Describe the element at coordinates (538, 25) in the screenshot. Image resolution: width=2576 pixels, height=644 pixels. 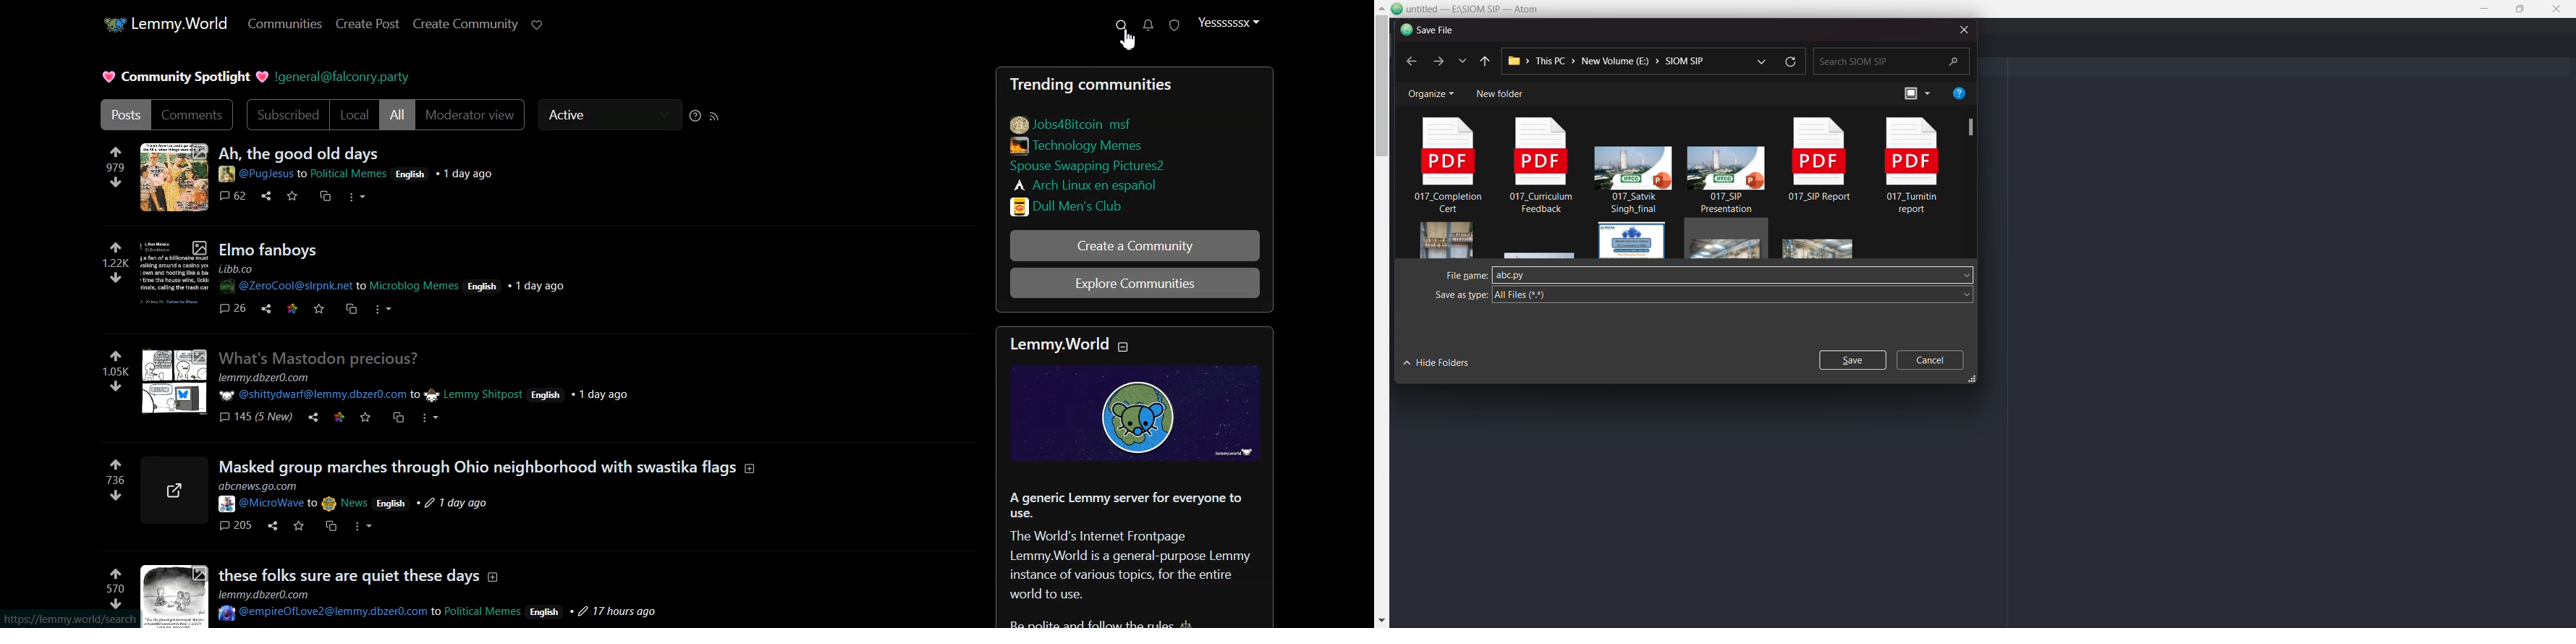
I see `Support Limmy` at that location.